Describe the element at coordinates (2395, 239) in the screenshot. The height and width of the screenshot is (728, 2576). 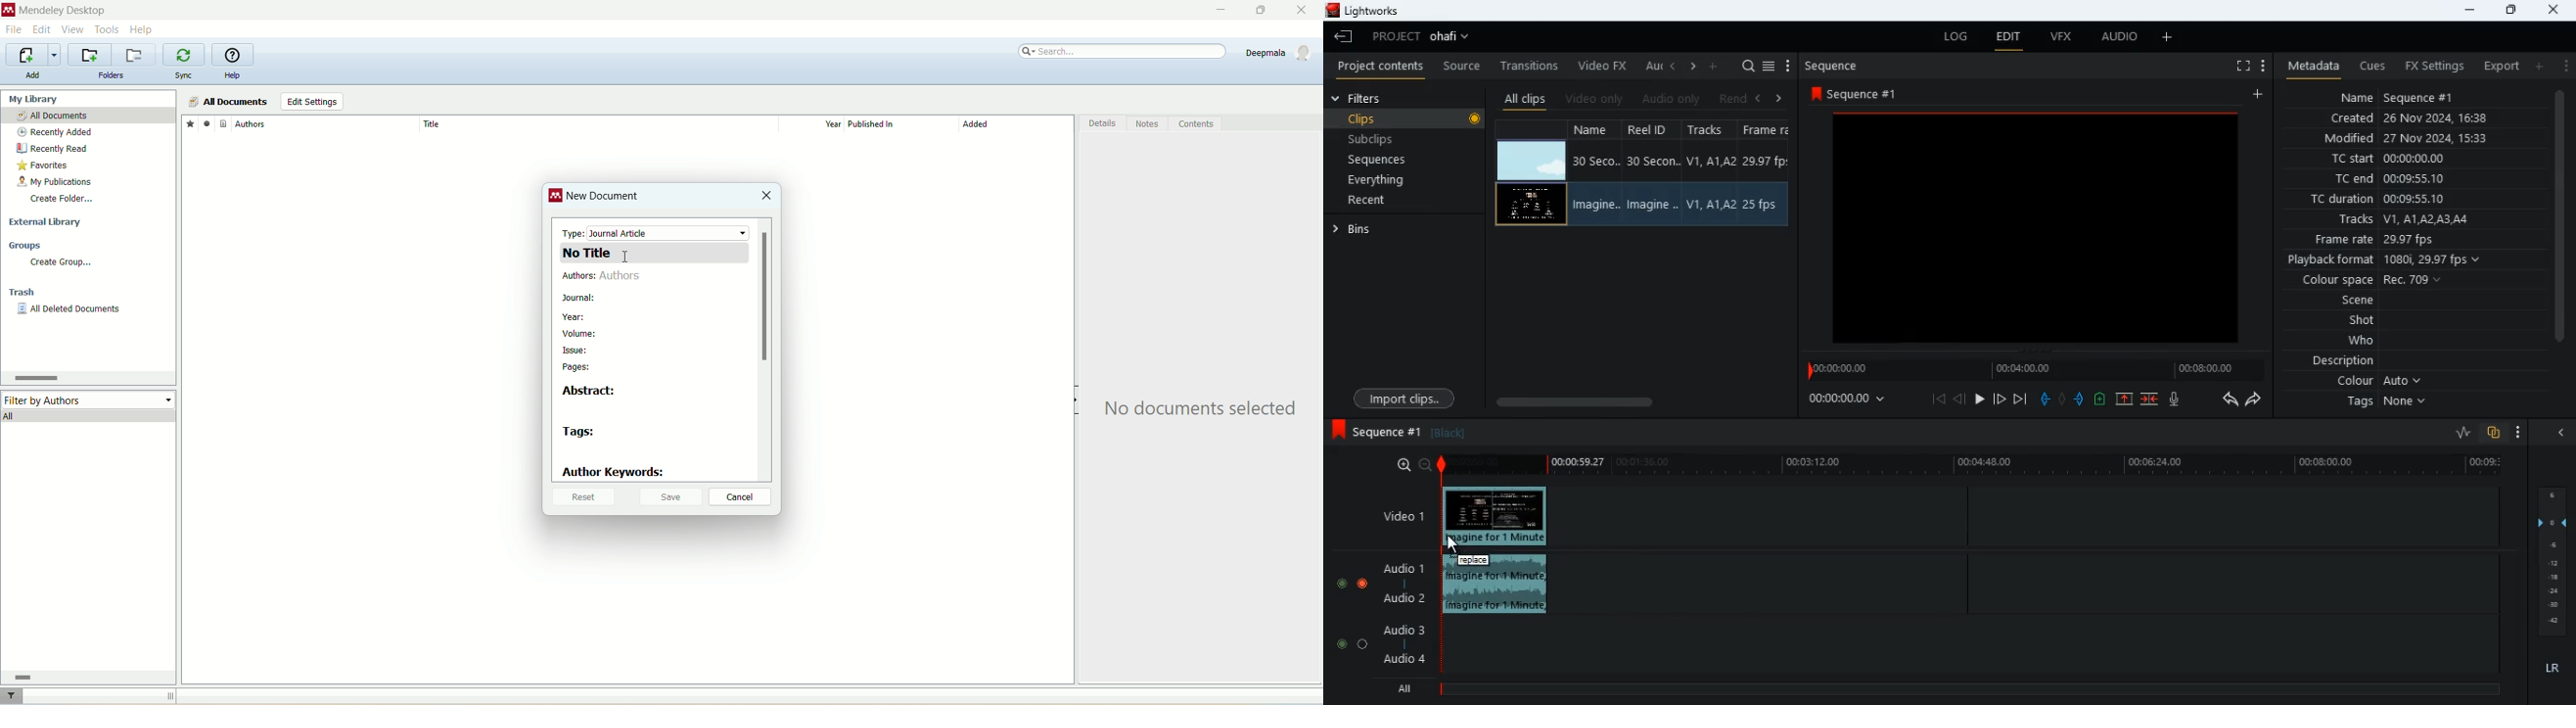
I see `frame rate` at that location.